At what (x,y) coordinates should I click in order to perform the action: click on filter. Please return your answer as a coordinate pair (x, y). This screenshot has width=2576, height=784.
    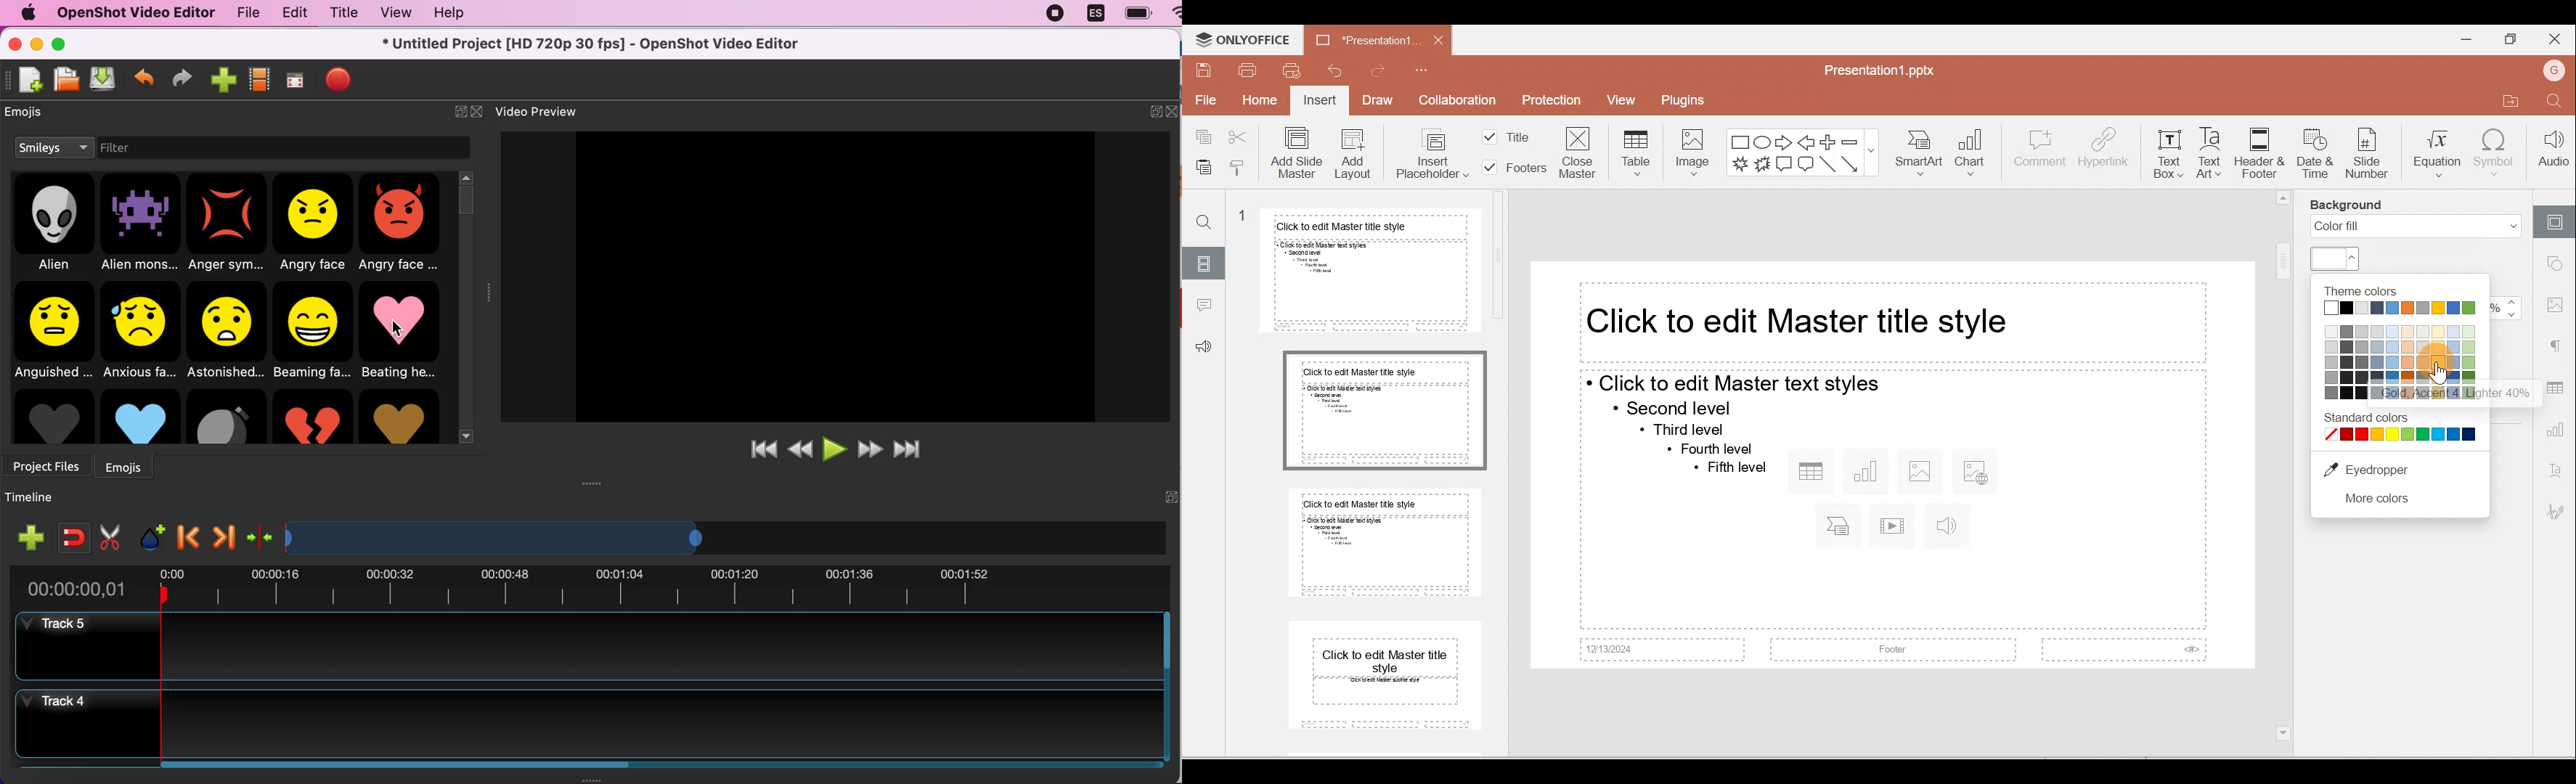
    Looking at the image, I should click on (139, 149).